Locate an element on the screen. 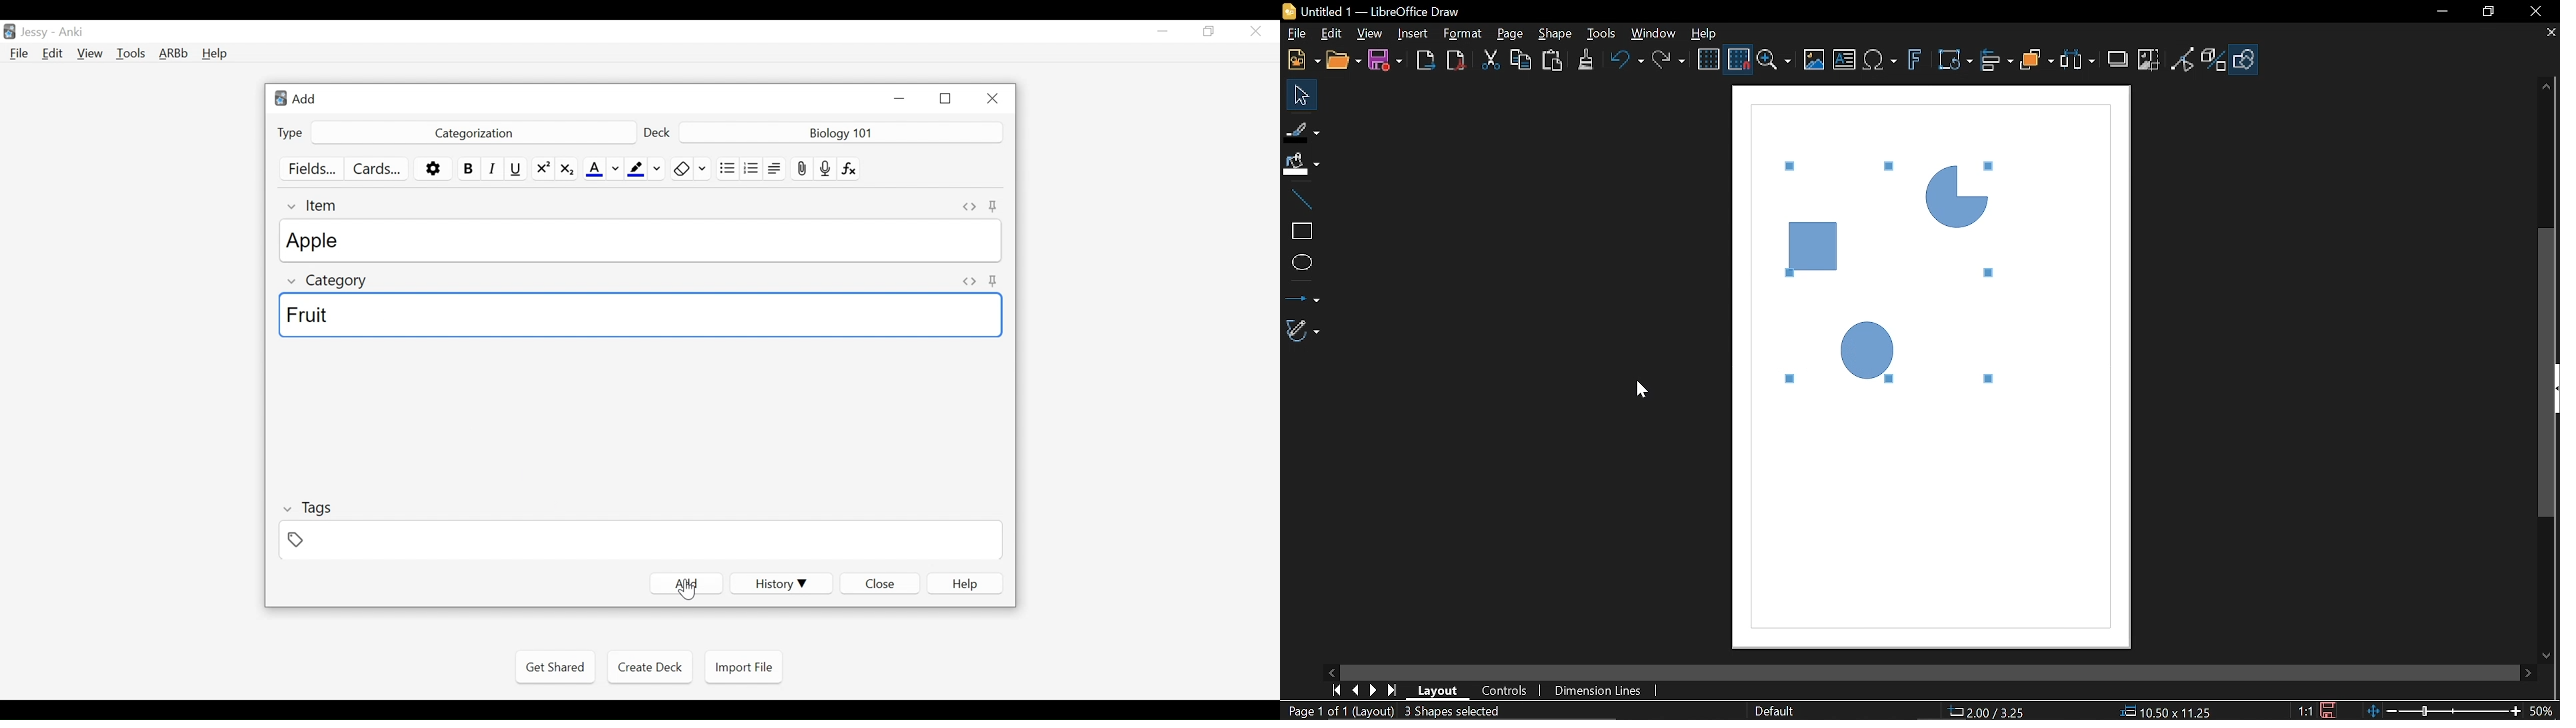  minimize is located at coordinates (1162, 32).